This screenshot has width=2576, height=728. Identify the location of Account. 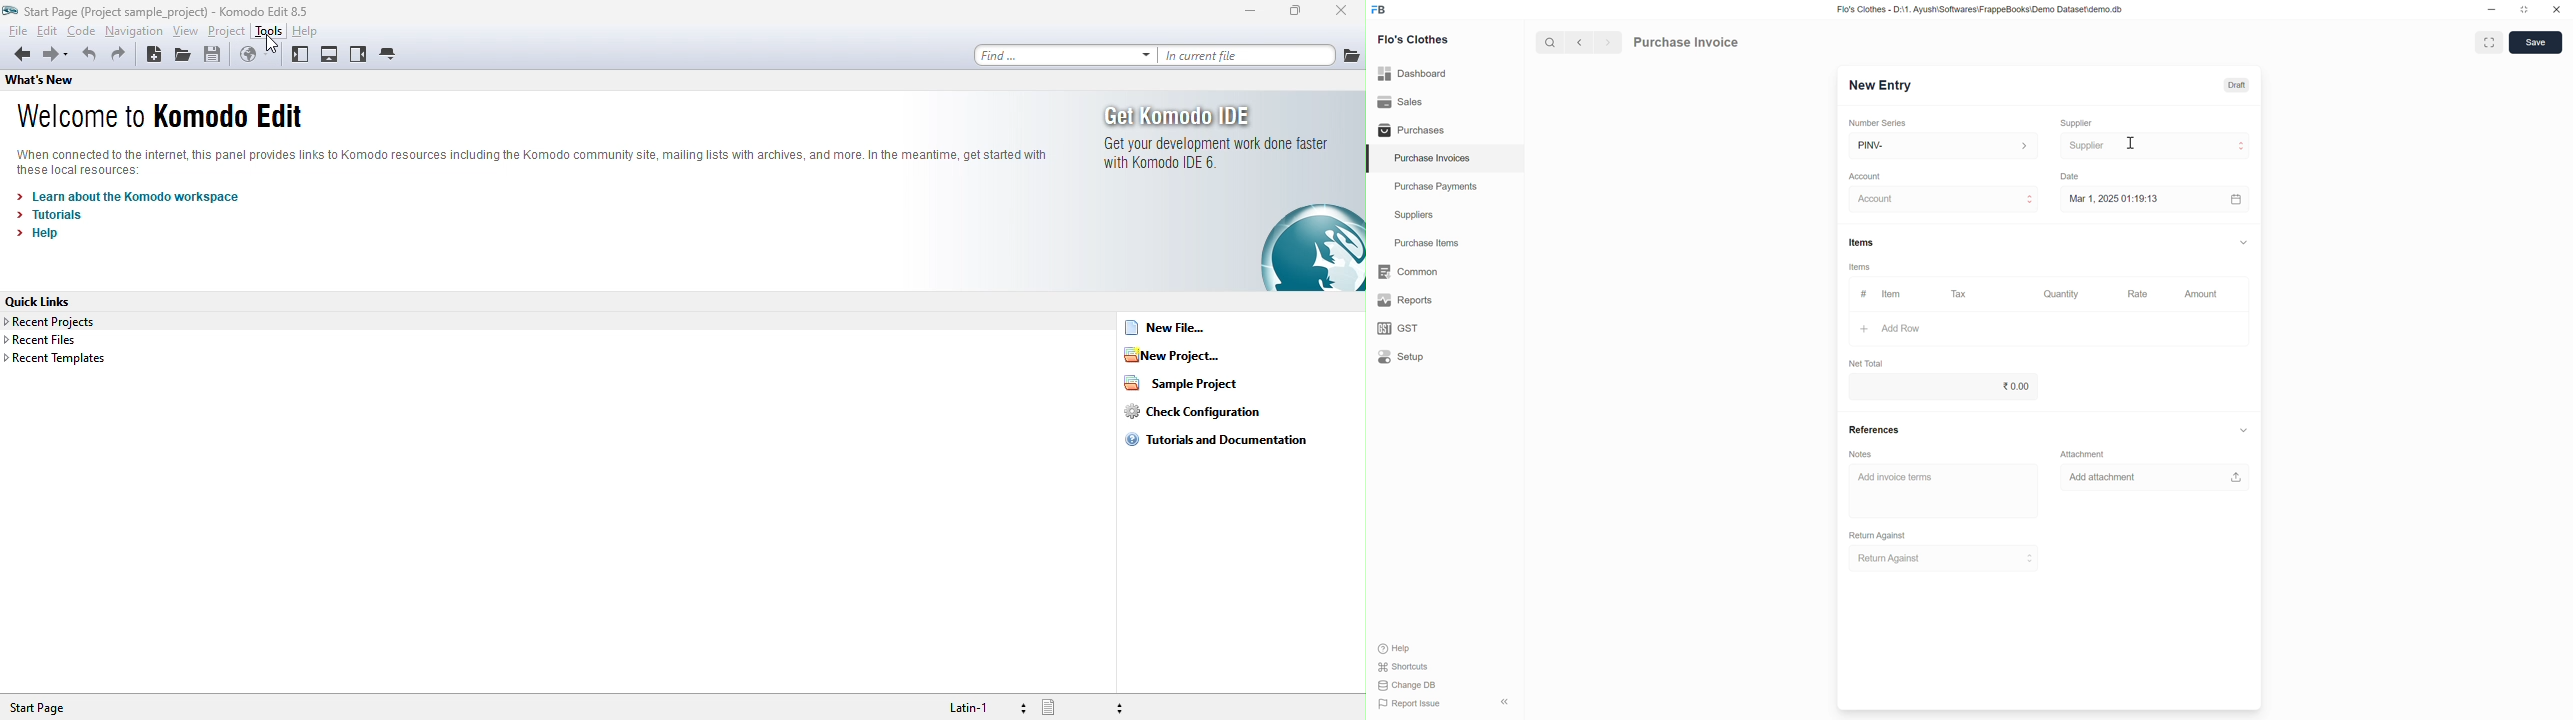
(1868, 173).